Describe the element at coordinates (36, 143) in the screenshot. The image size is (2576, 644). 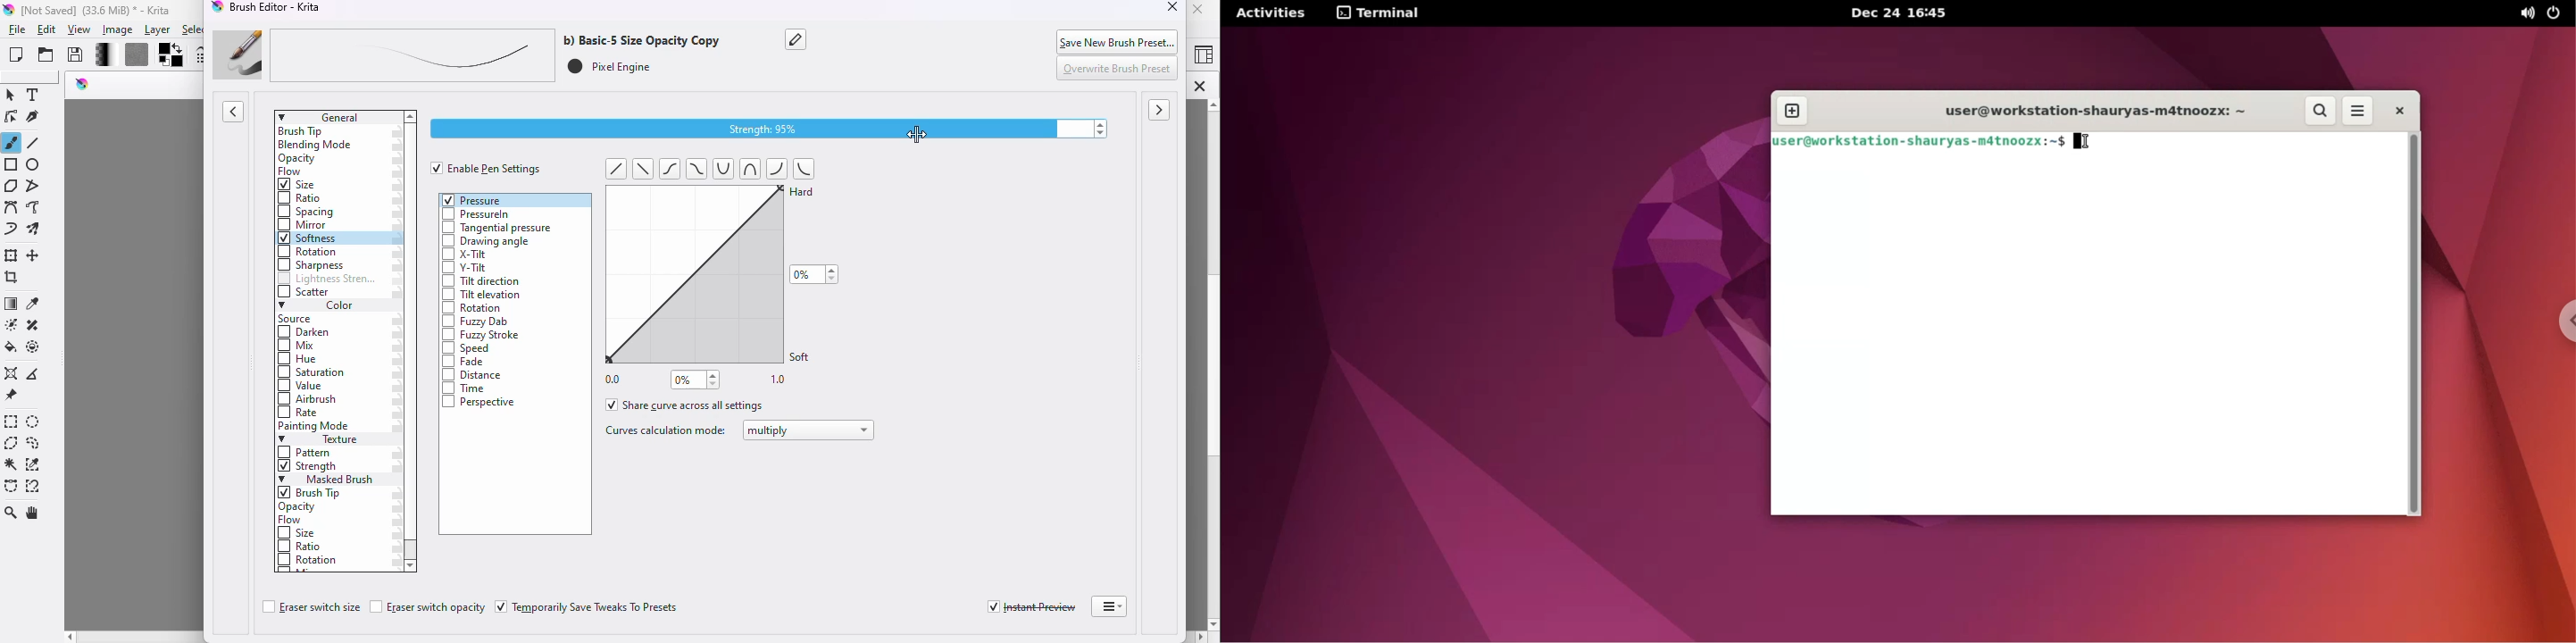
I see `line tool` at that location.